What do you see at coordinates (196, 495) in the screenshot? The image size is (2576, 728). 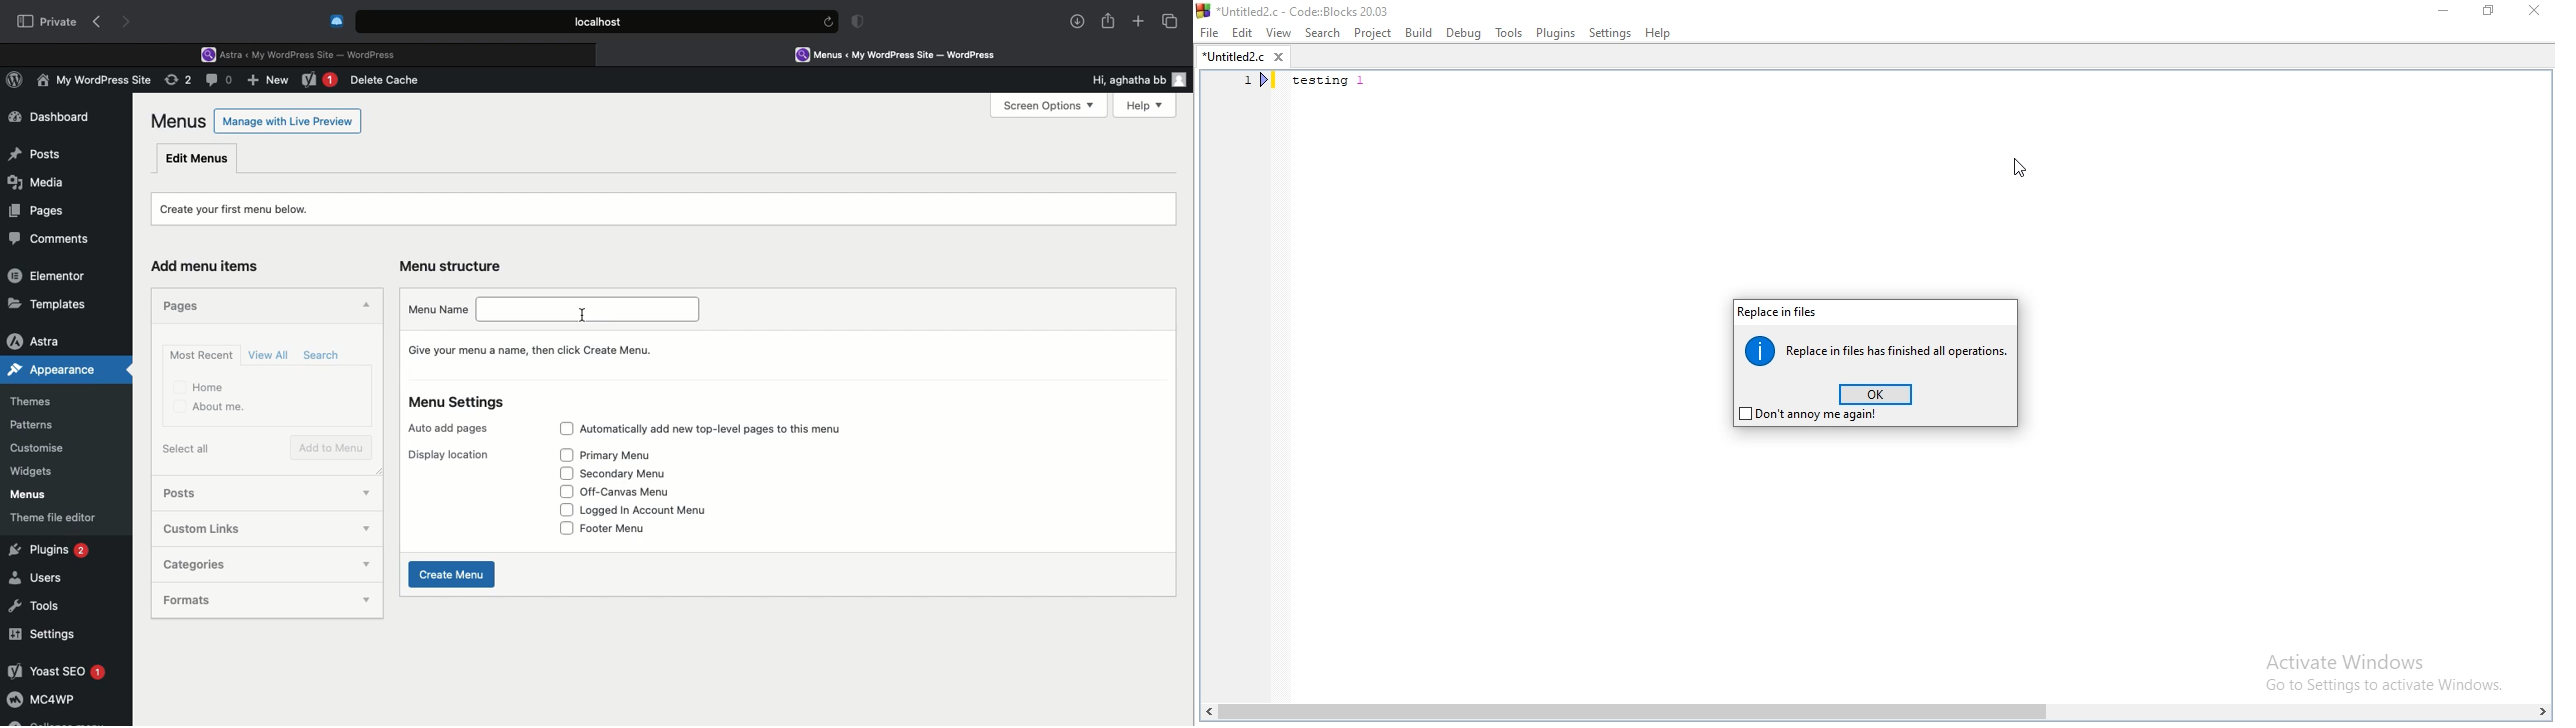 I see `Posts` at bounding box center [196, 495].